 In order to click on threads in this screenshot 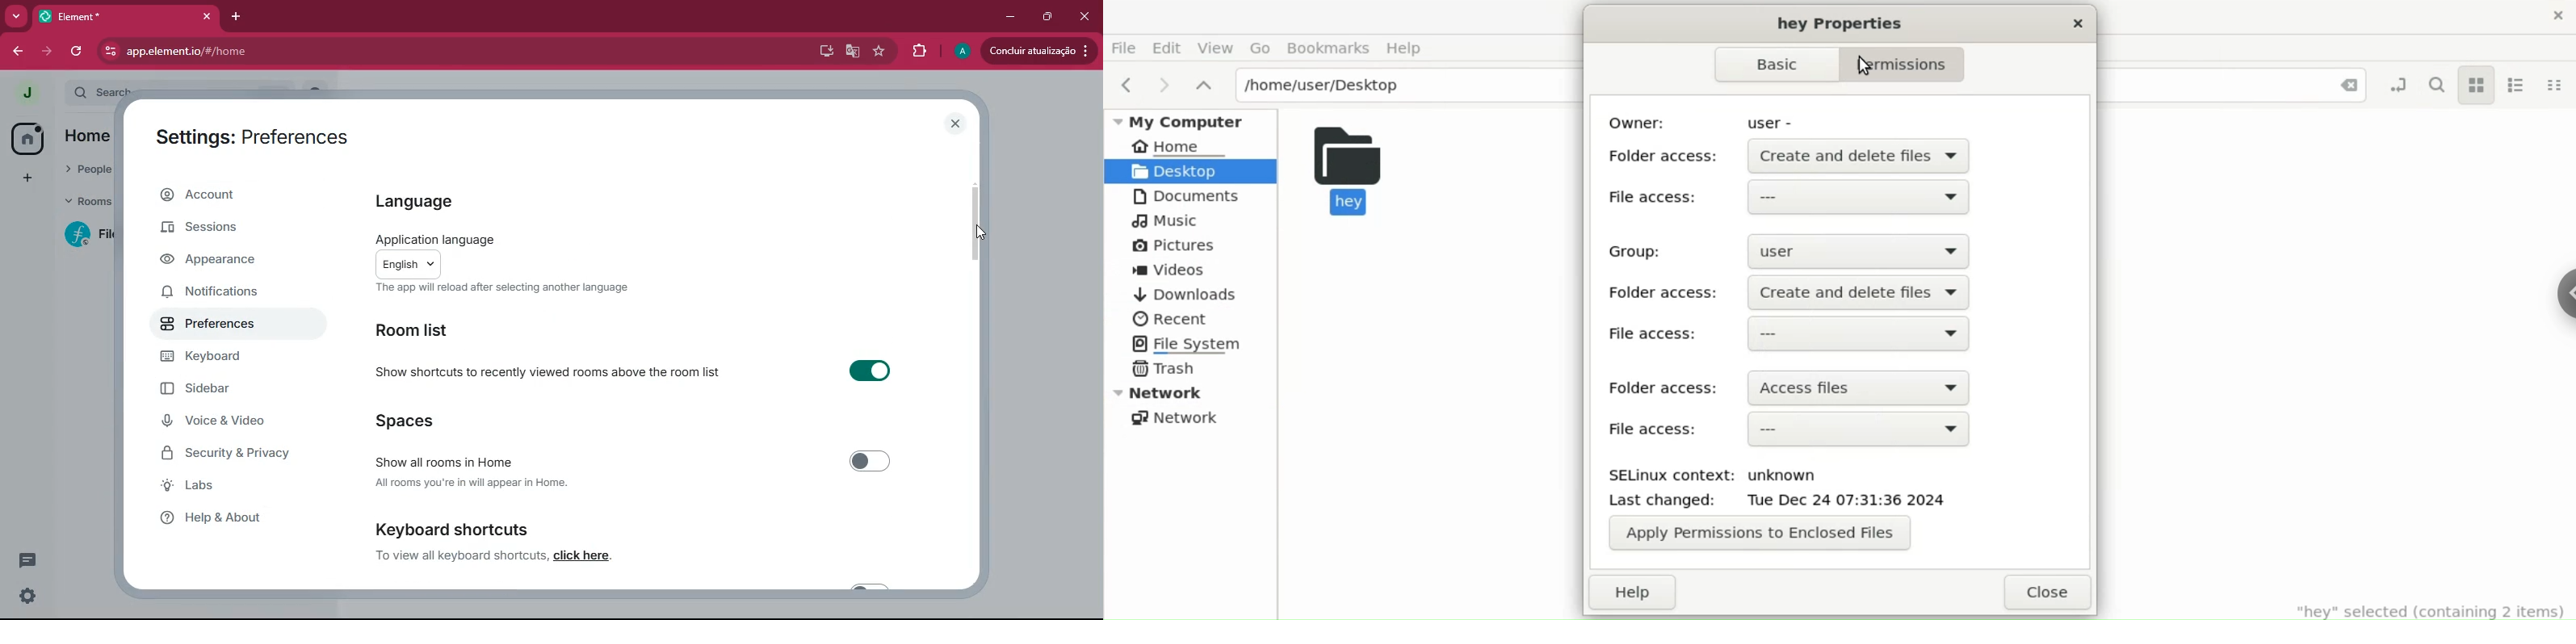, I will do `click(29, 559)`.